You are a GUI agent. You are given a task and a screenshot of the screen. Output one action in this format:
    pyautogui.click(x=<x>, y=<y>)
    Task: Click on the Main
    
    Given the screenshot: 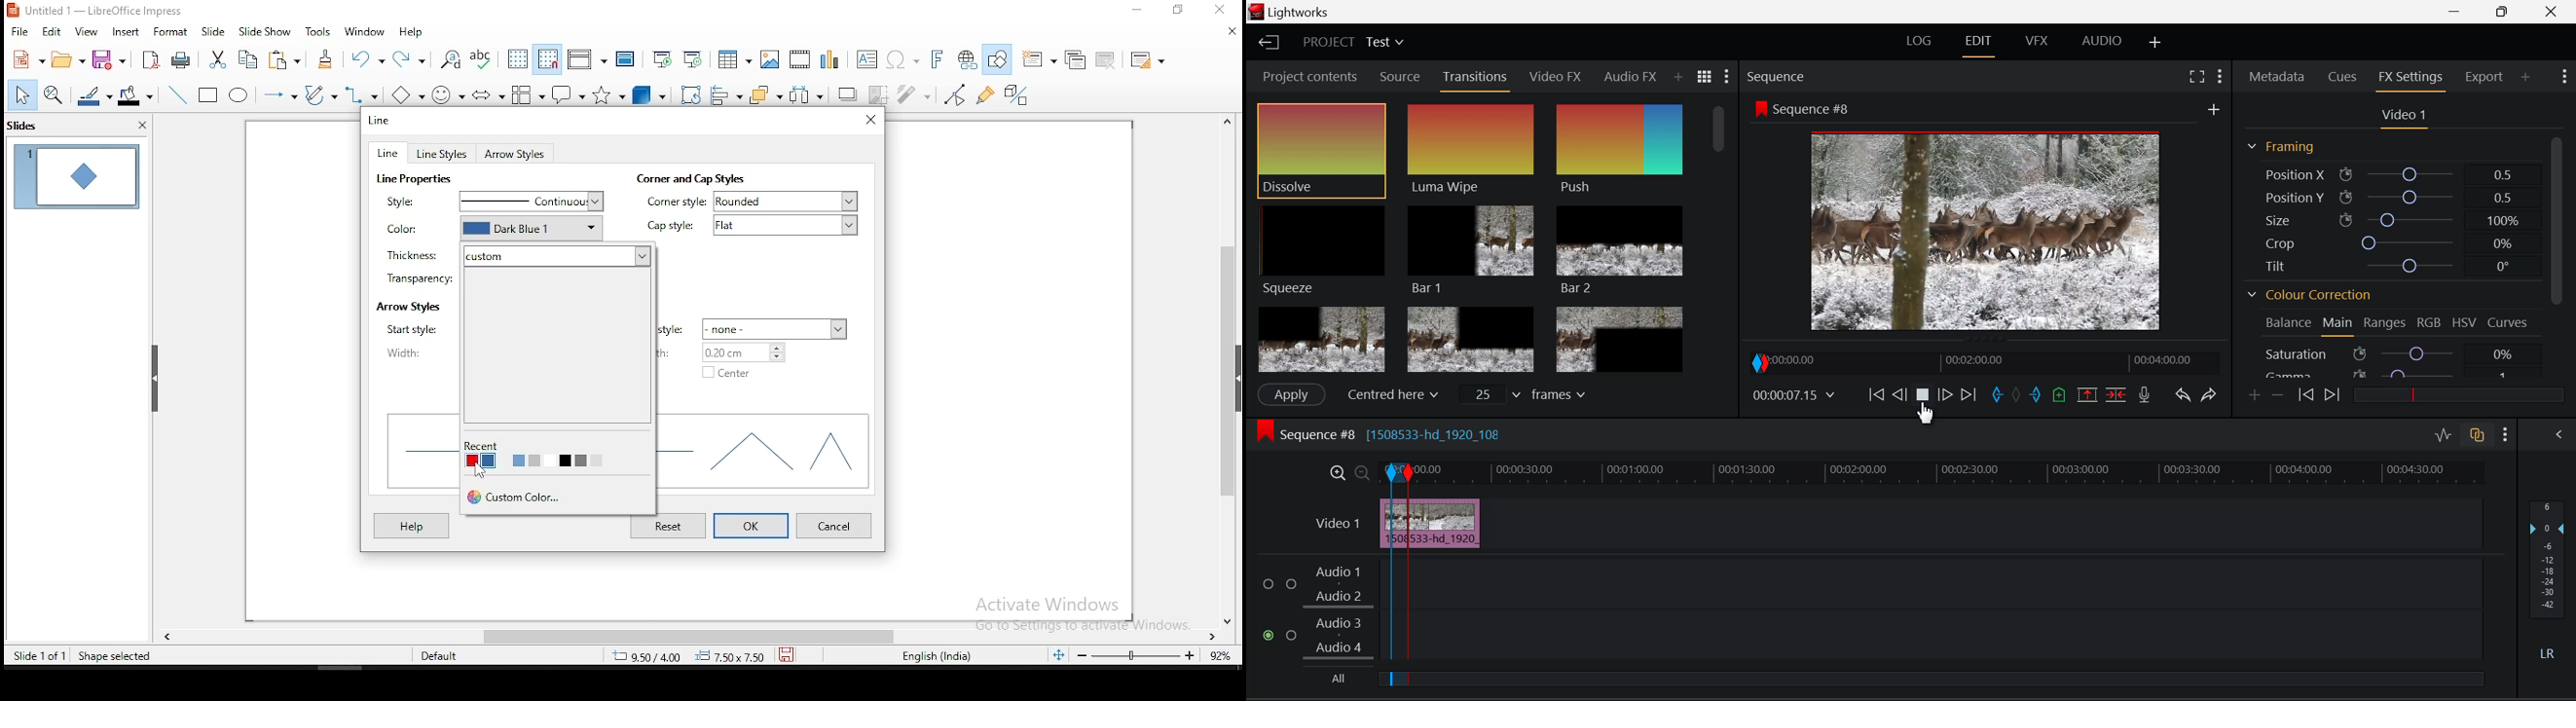 What is the action you would take?
    pyautogui.click(x=2338, y=325)
    